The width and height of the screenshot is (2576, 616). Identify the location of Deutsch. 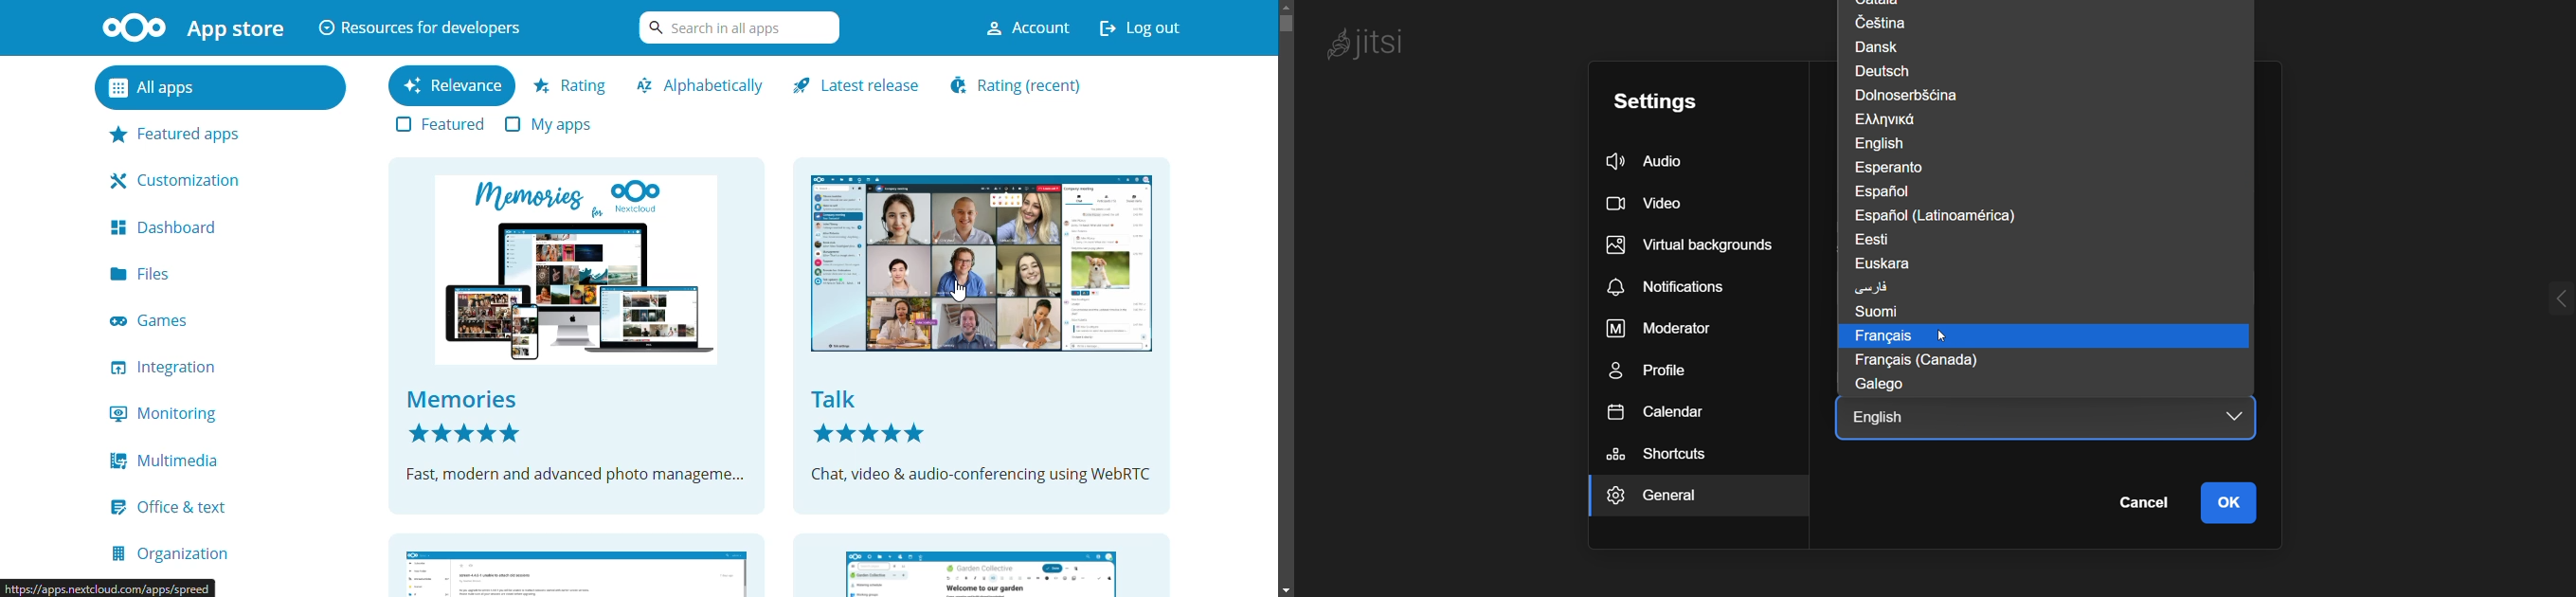
(1886, 71).